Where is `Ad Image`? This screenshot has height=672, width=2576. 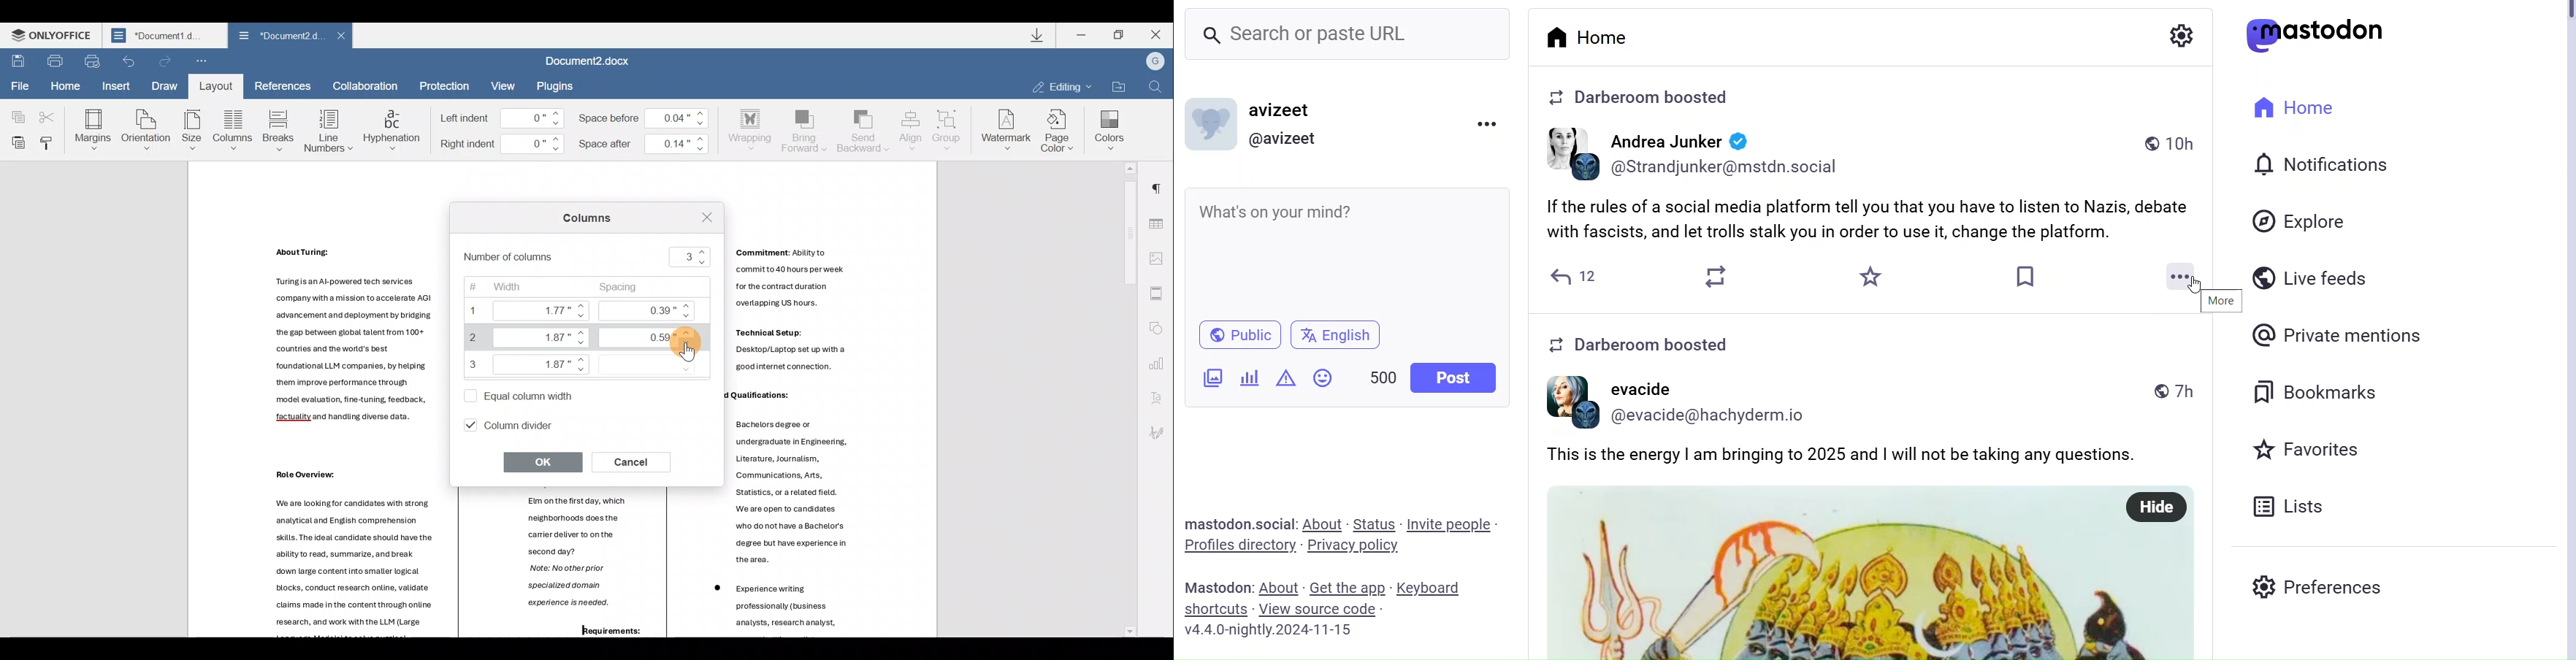
Ad Image is located at coordinates (1213, 379).